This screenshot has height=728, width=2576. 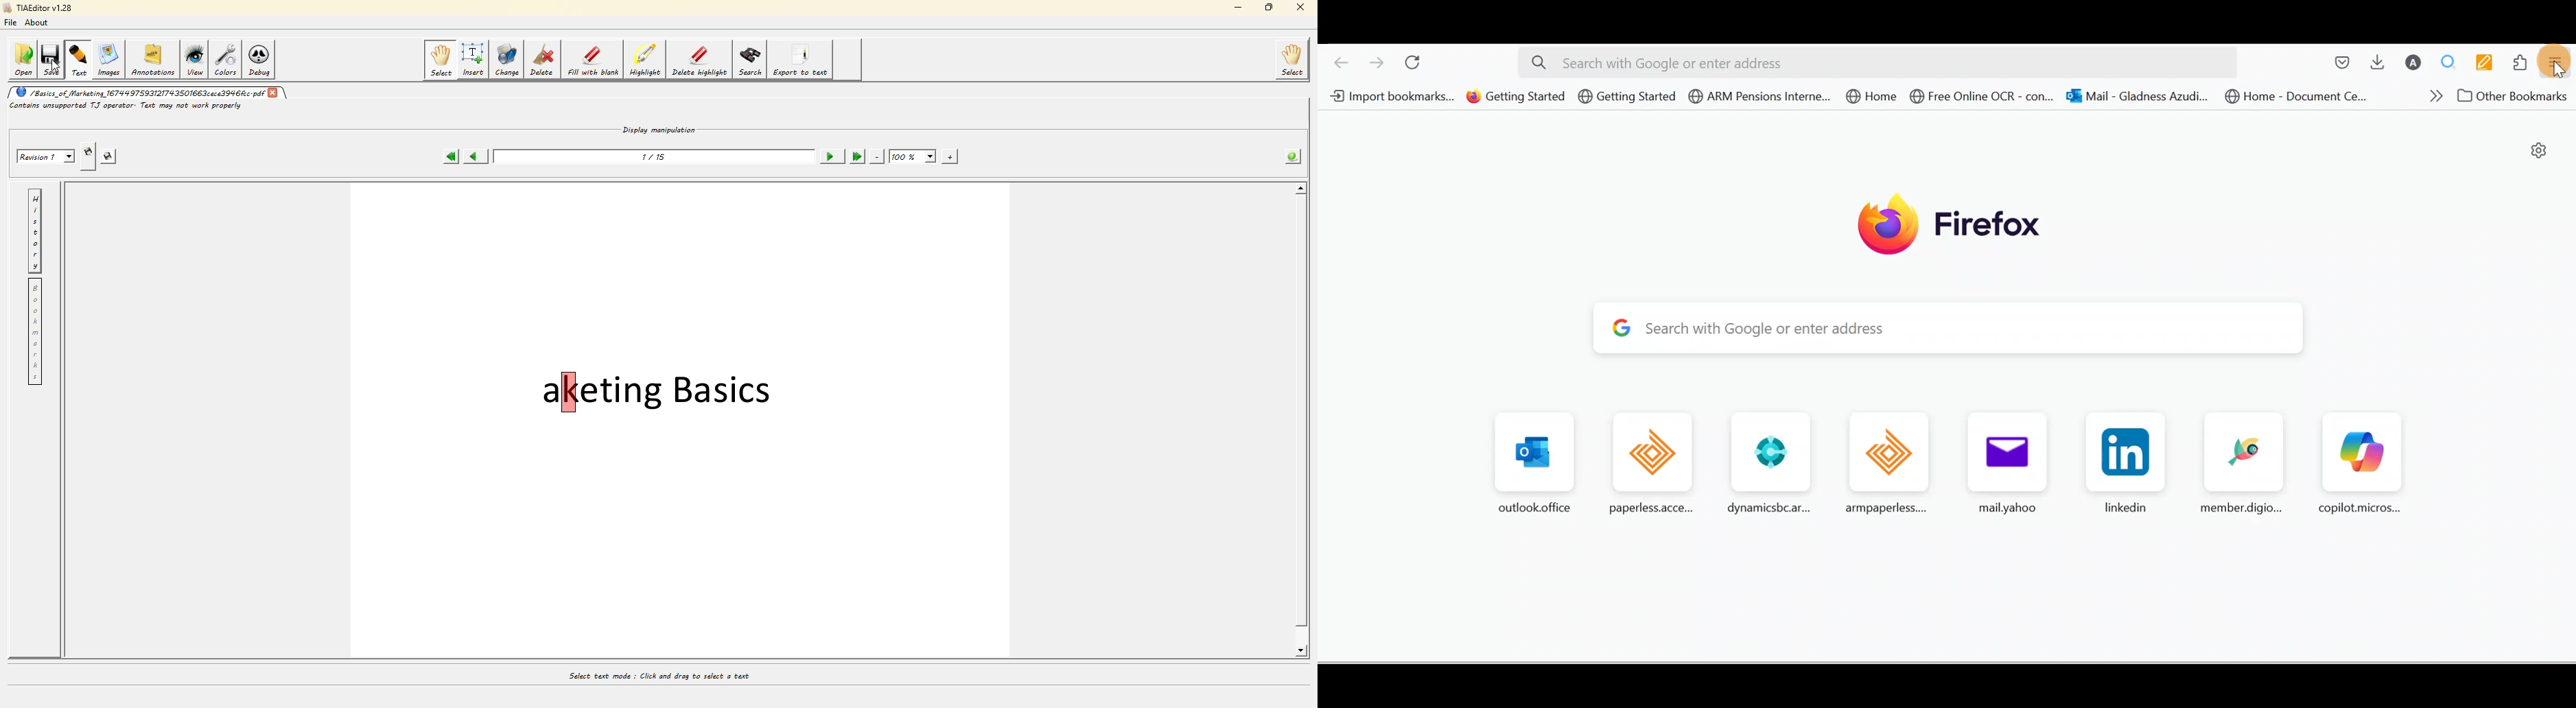 What do you see at coordinates (2411, 62) in the screenshot?
I see `Account` at bounding box center [2411, 62].